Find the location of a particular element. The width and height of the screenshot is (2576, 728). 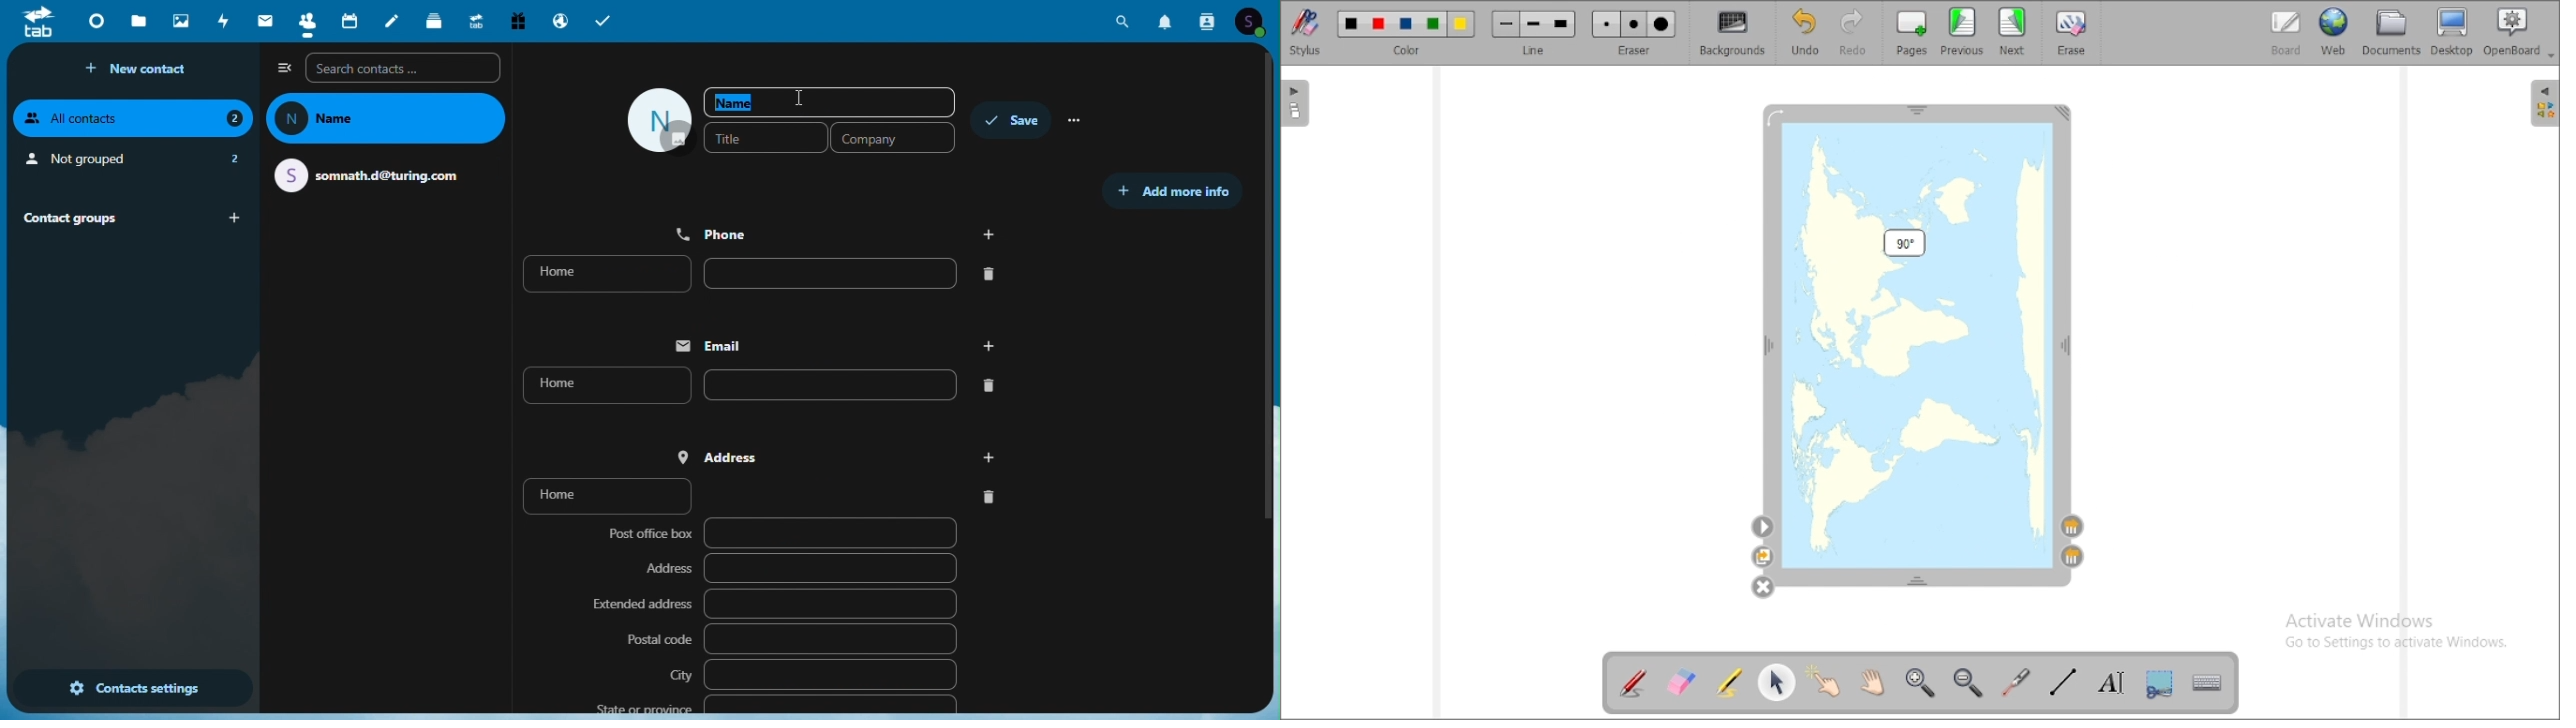

tab is located at coordinates (36, 24).